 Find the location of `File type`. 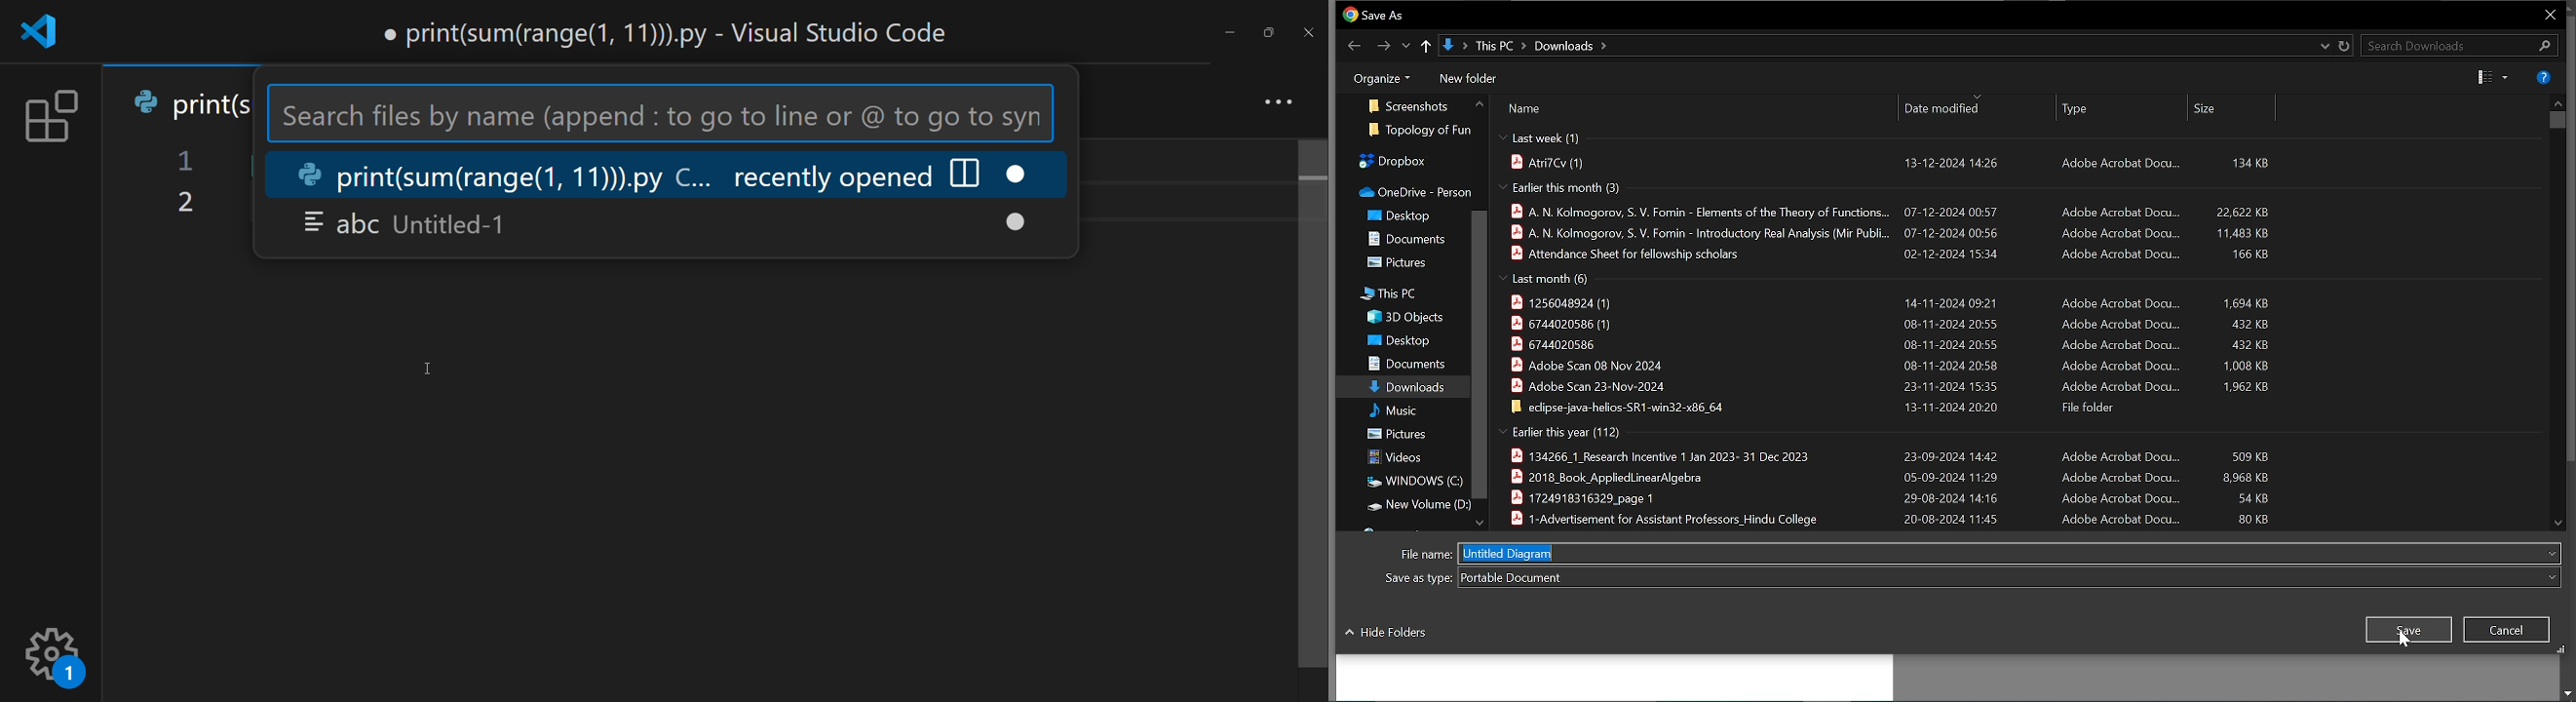

File type is located at coordinates (1973, 583).